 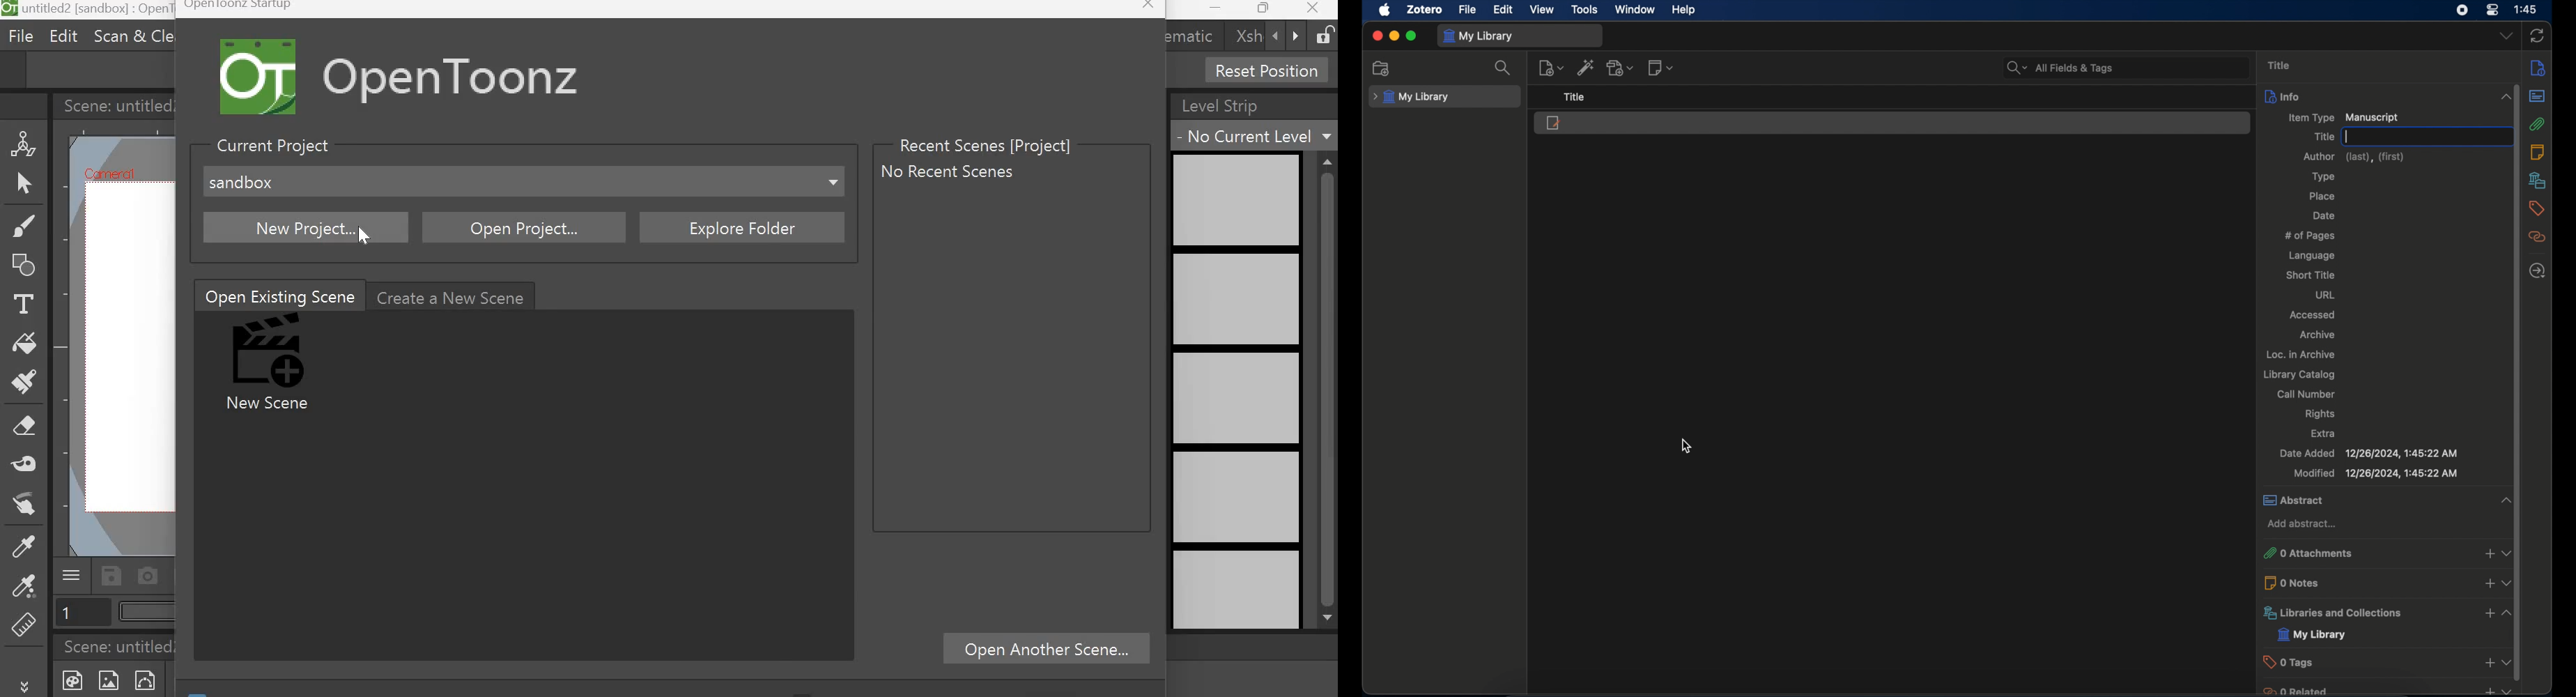 What do you see at coordinates (2538, 152) in the screenshot?
I see `notes` at bounding box center [2538, 152].